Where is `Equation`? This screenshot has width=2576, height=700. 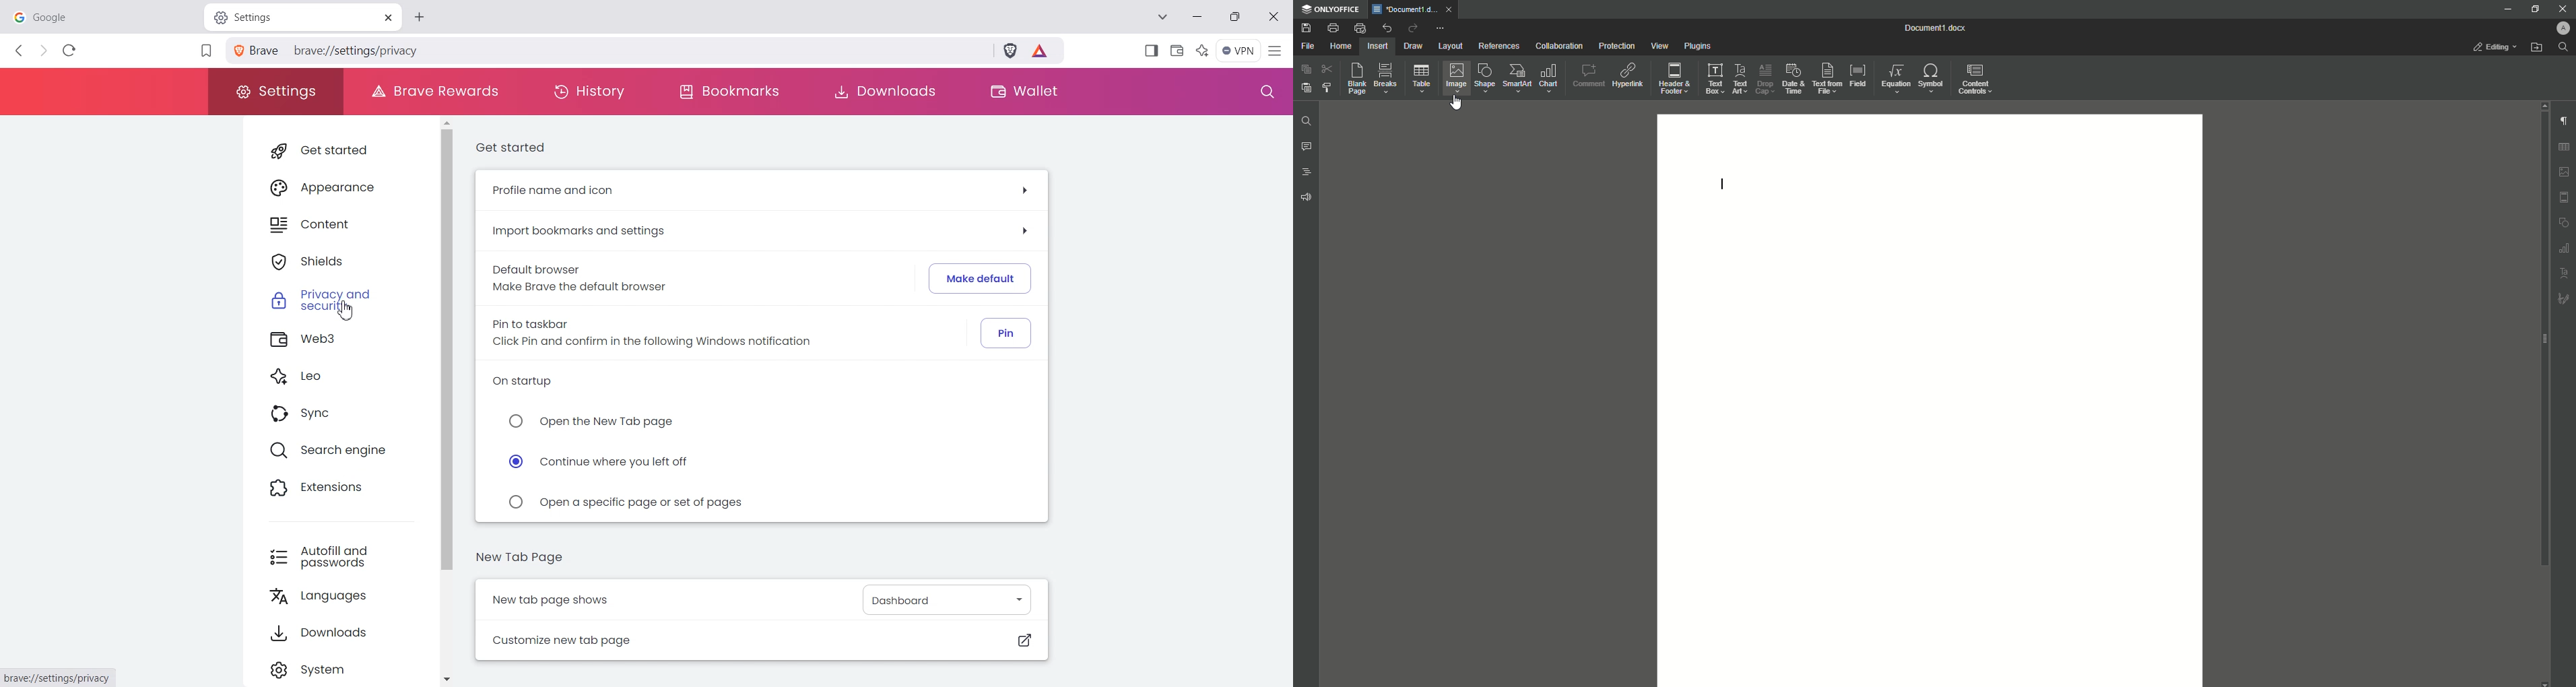
Equation is located at coordinates (1895, 80).